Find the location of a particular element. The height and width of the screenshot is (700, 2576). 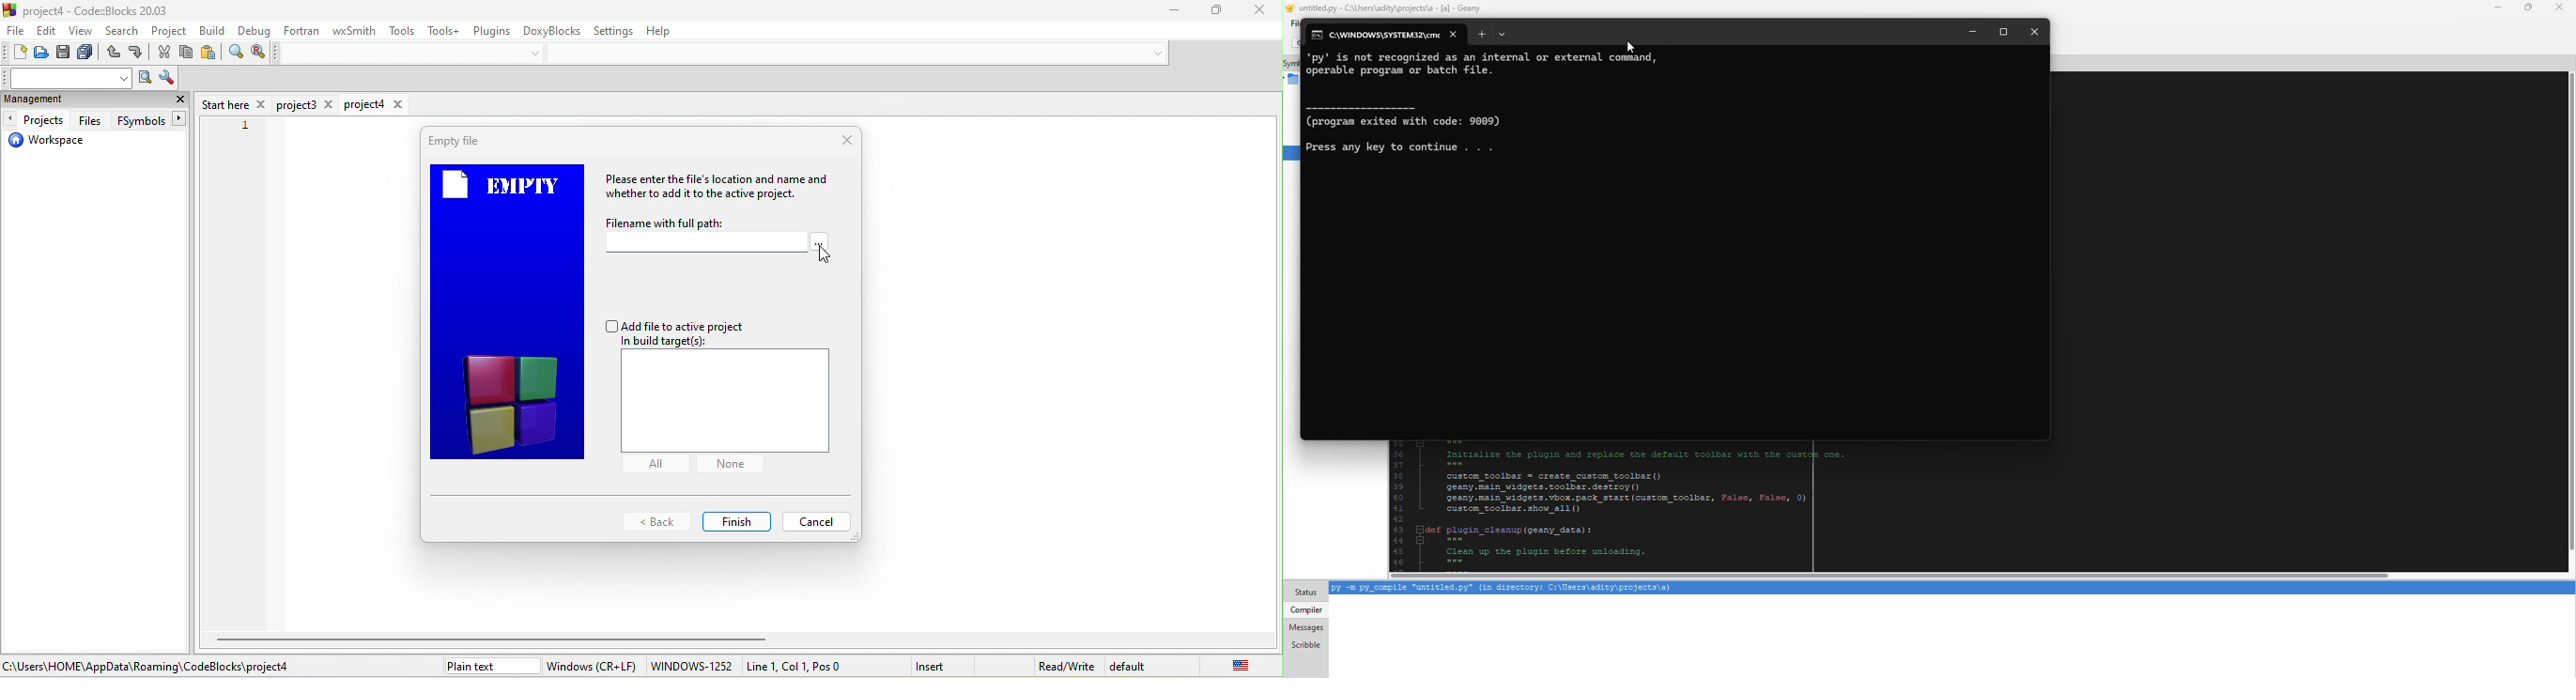

insert is located at coordinates (942, 665).